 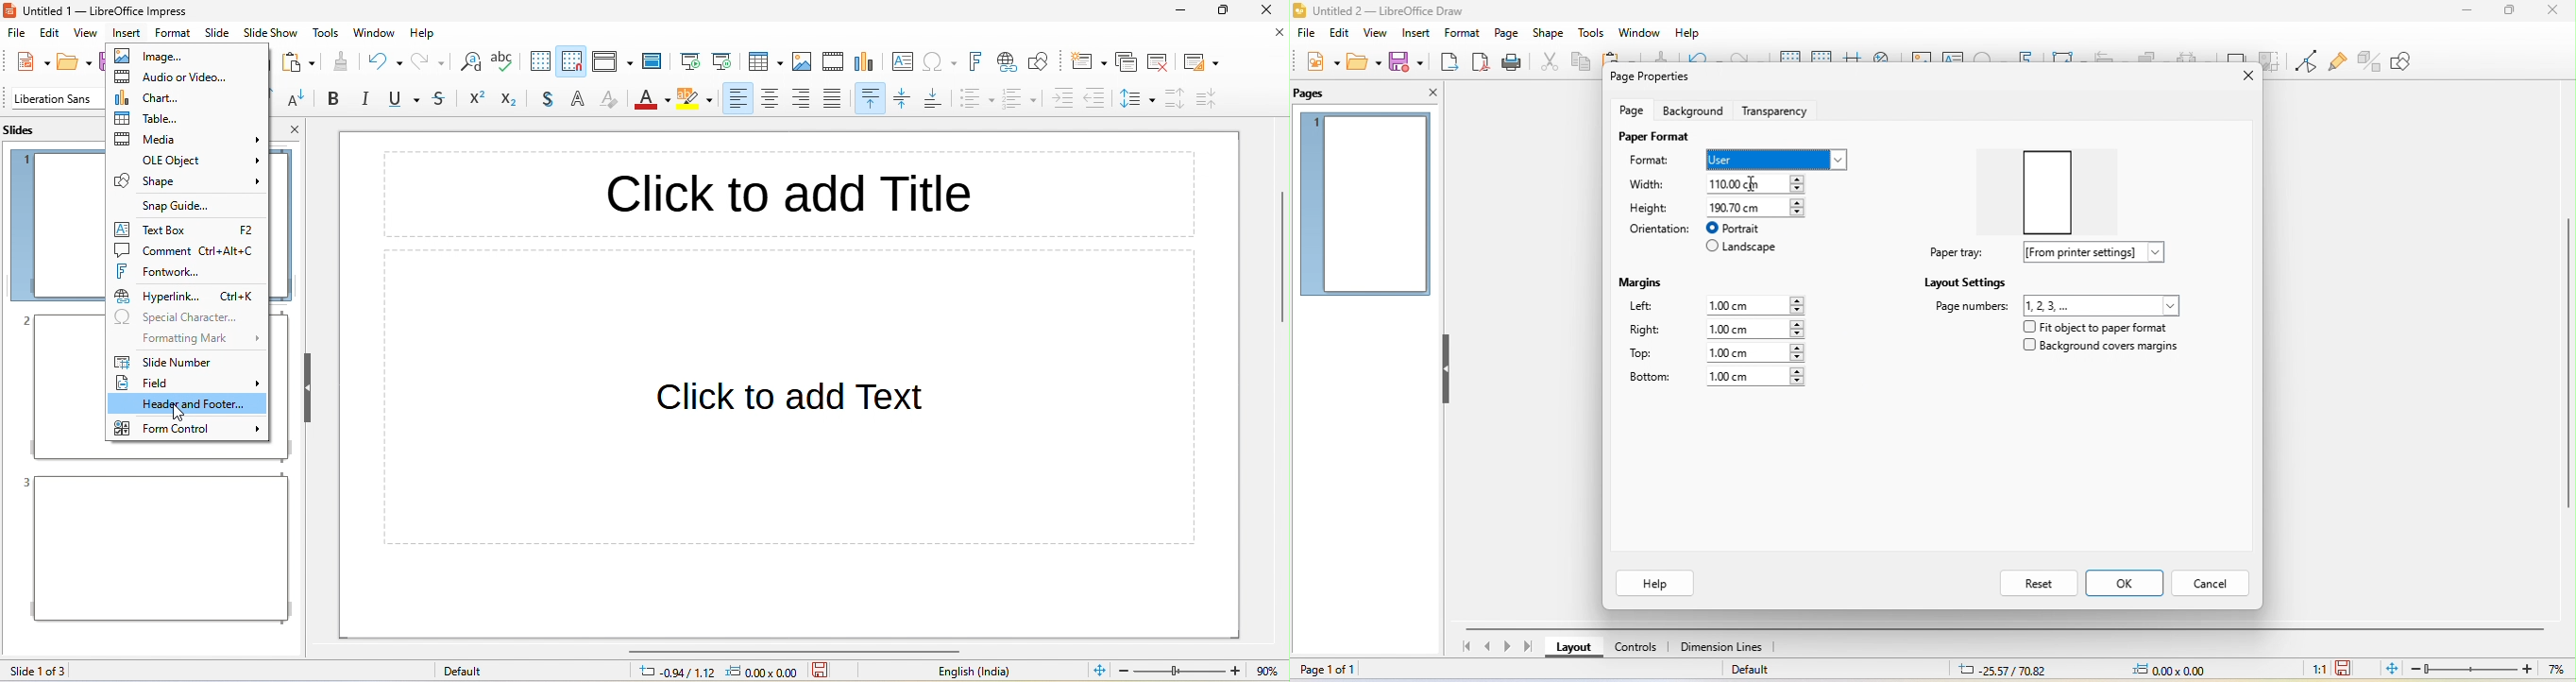 What do you see at coordinates (1646, 332) in the screenshot?
I see `right` at bounding box center [1646, 332].